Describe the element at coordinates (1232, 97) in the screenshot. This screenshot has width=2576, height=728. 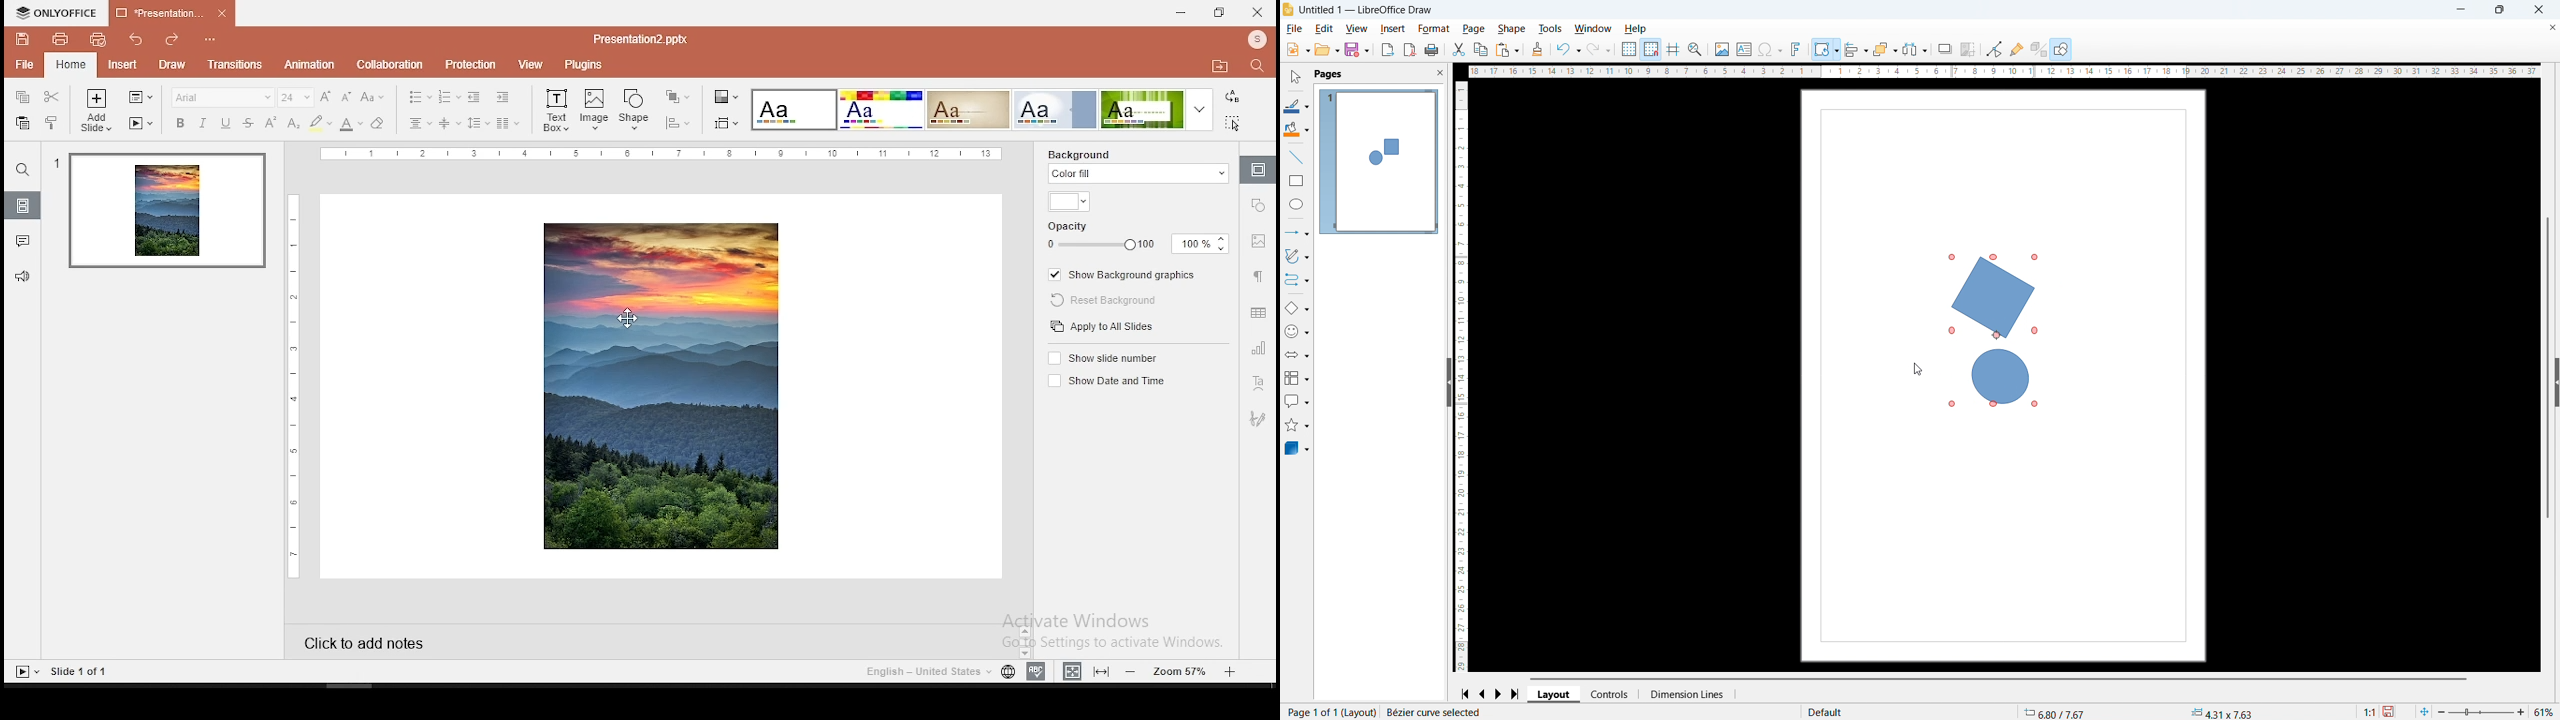
I see `replace` at that location.